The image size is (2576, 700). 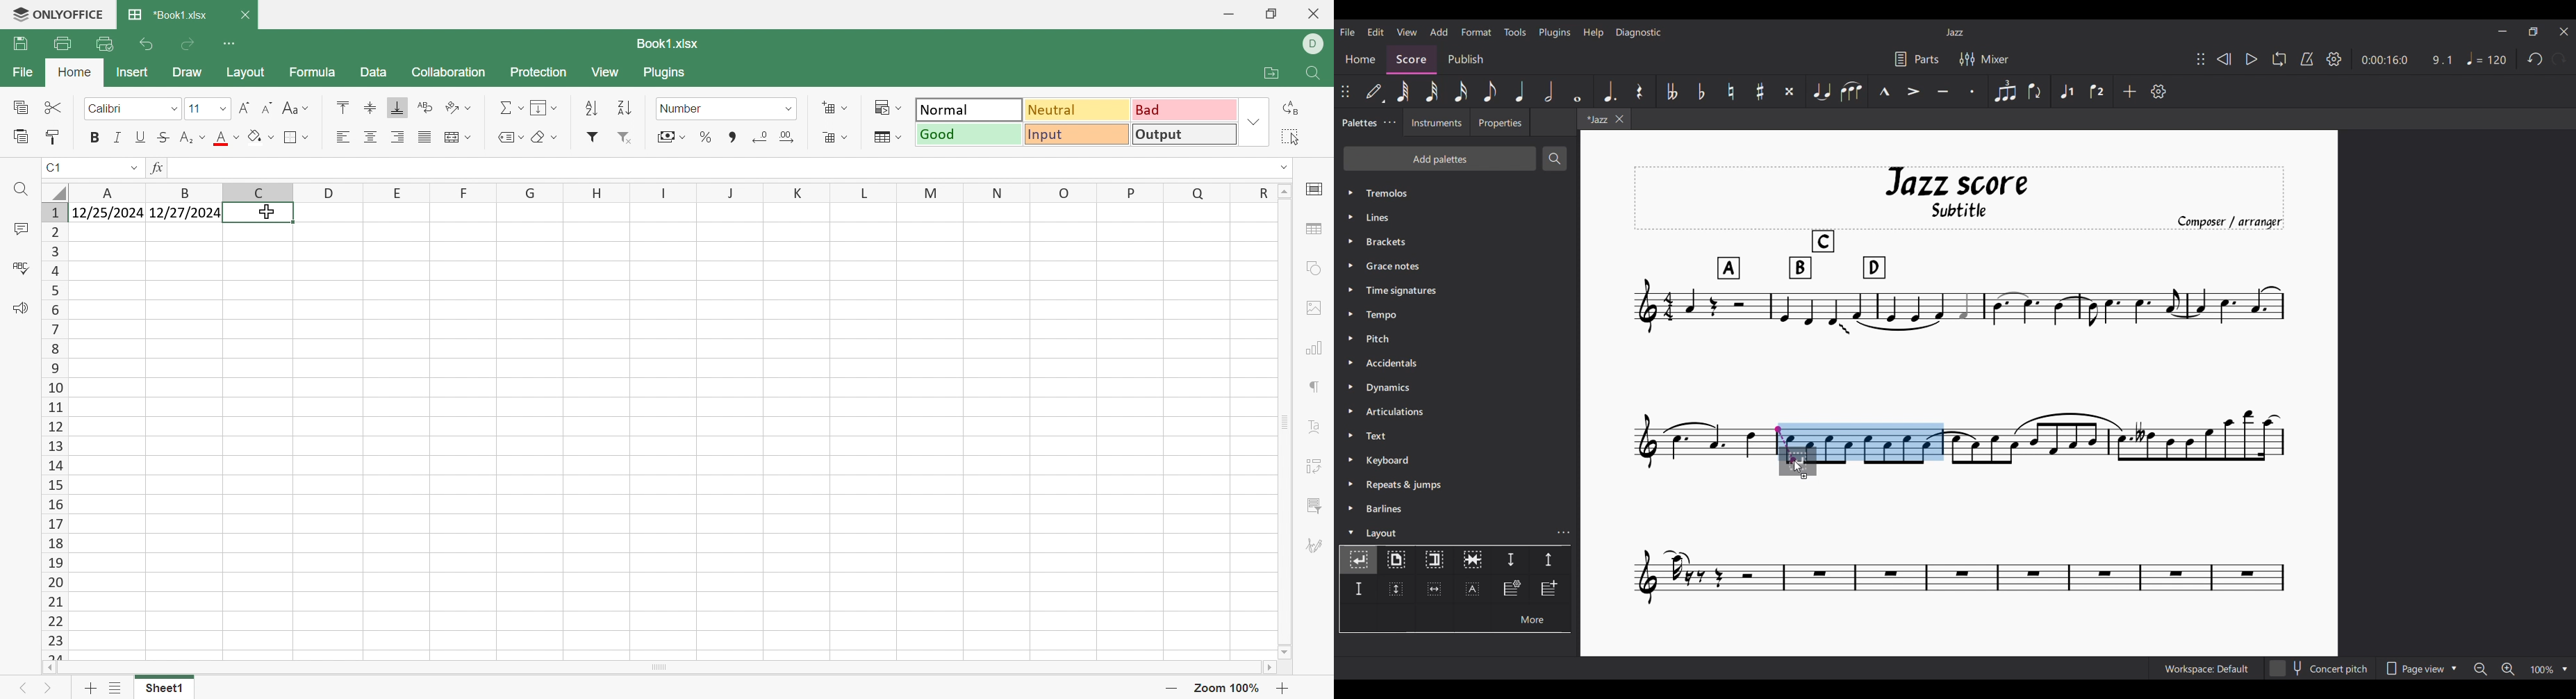 I want to click on Drop Down, so click(x=1279, y=168).